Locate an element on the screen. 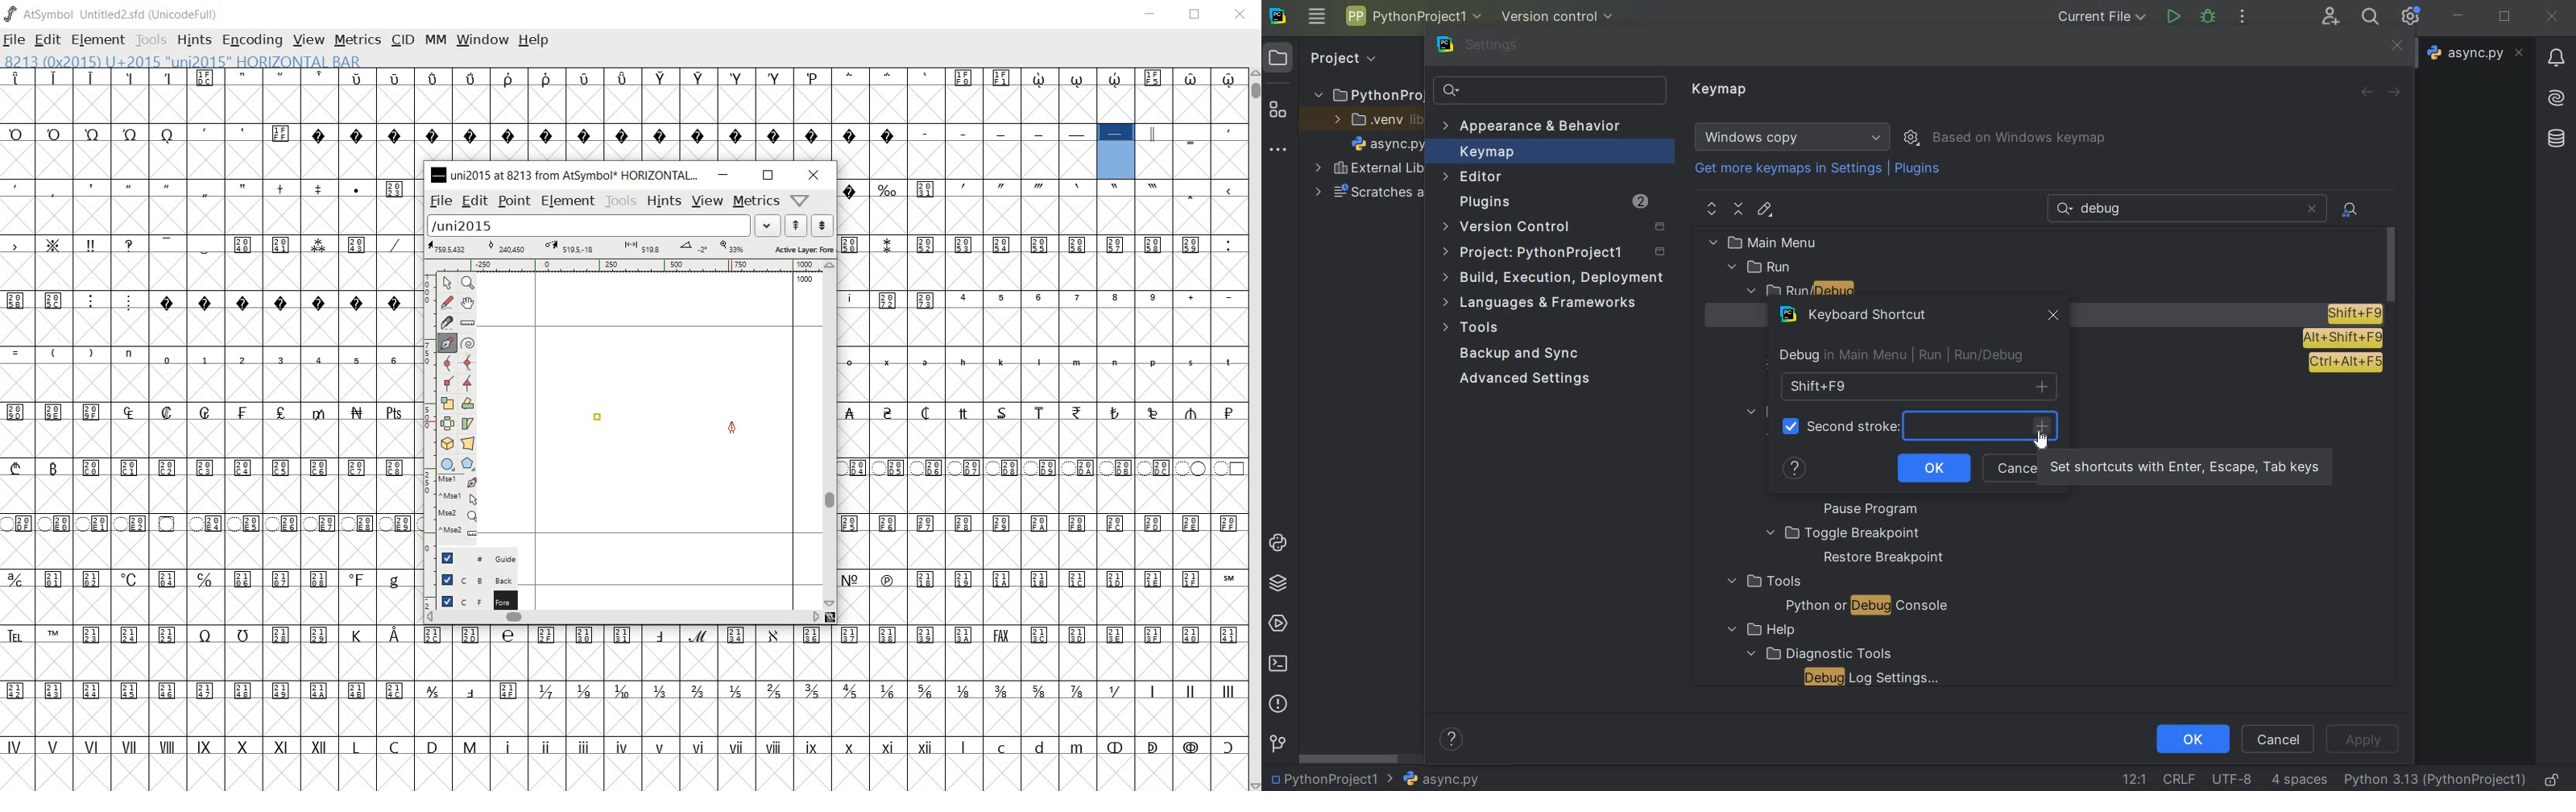 The image size is (2576, 812). scratches and consoles is located at coordinates (1370, 194).